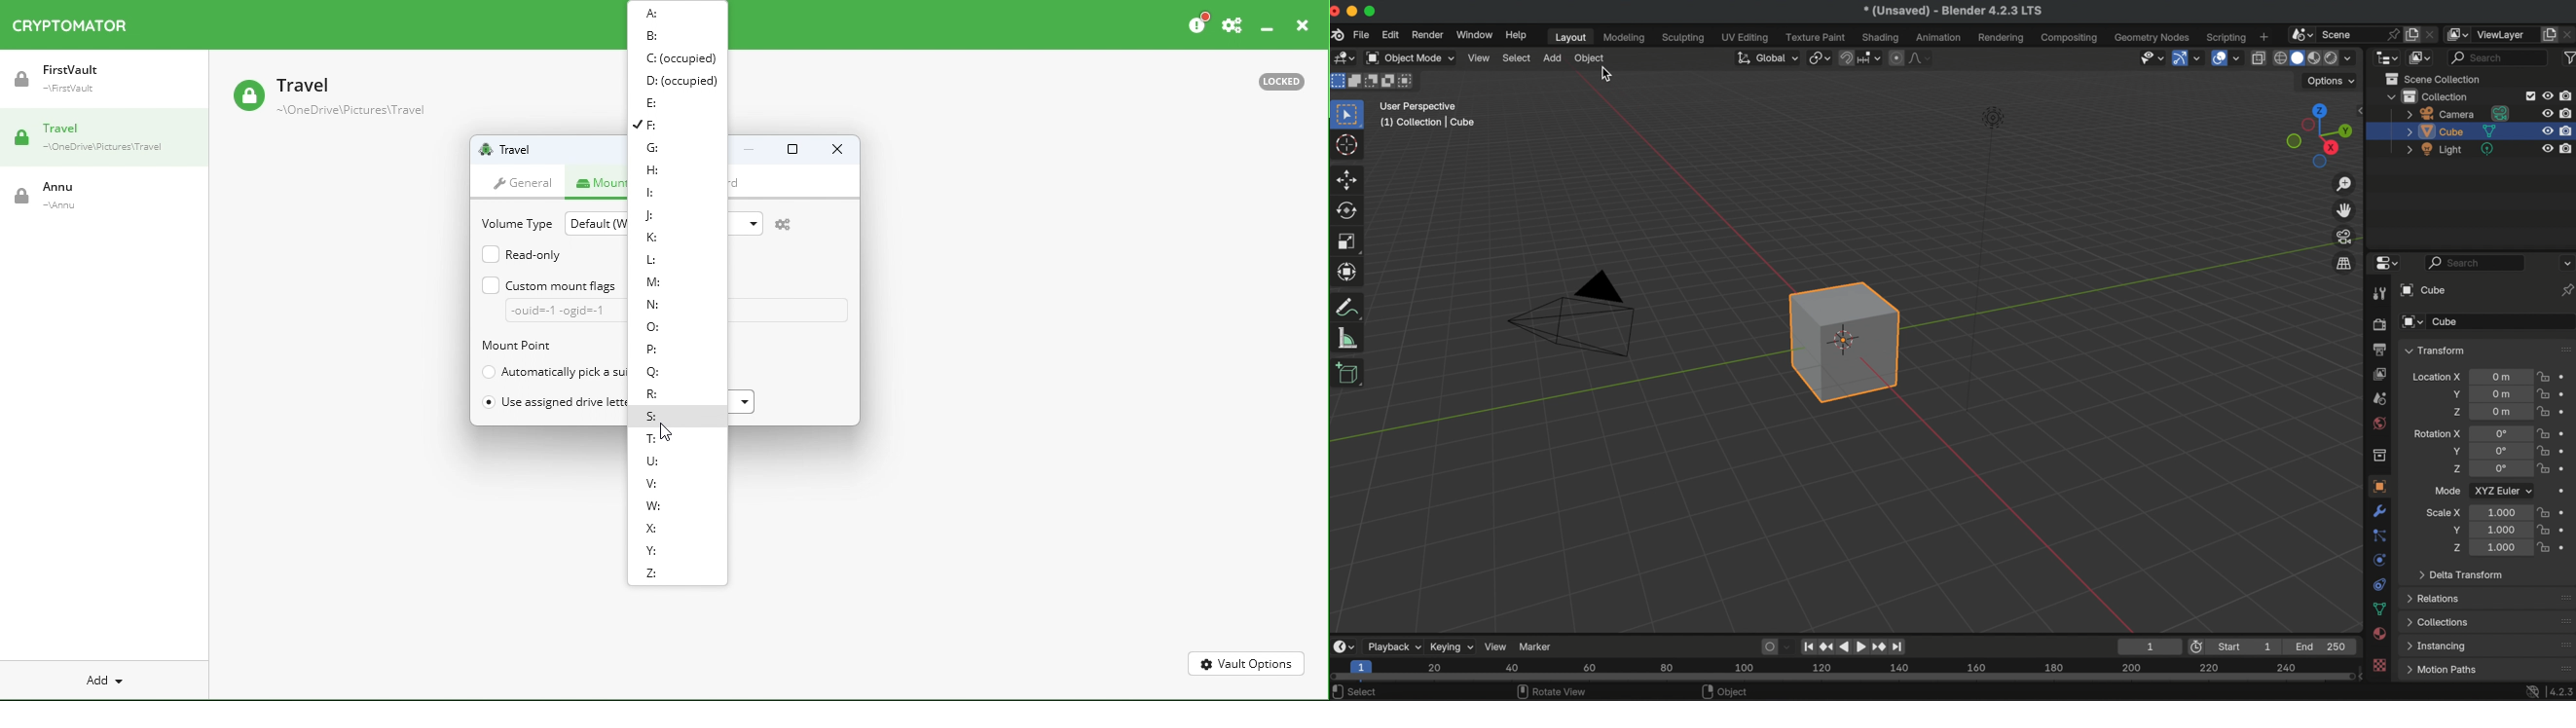  Describe the element at coordinates (2544, 394) in the screenshot. I see `lock location` at that location.